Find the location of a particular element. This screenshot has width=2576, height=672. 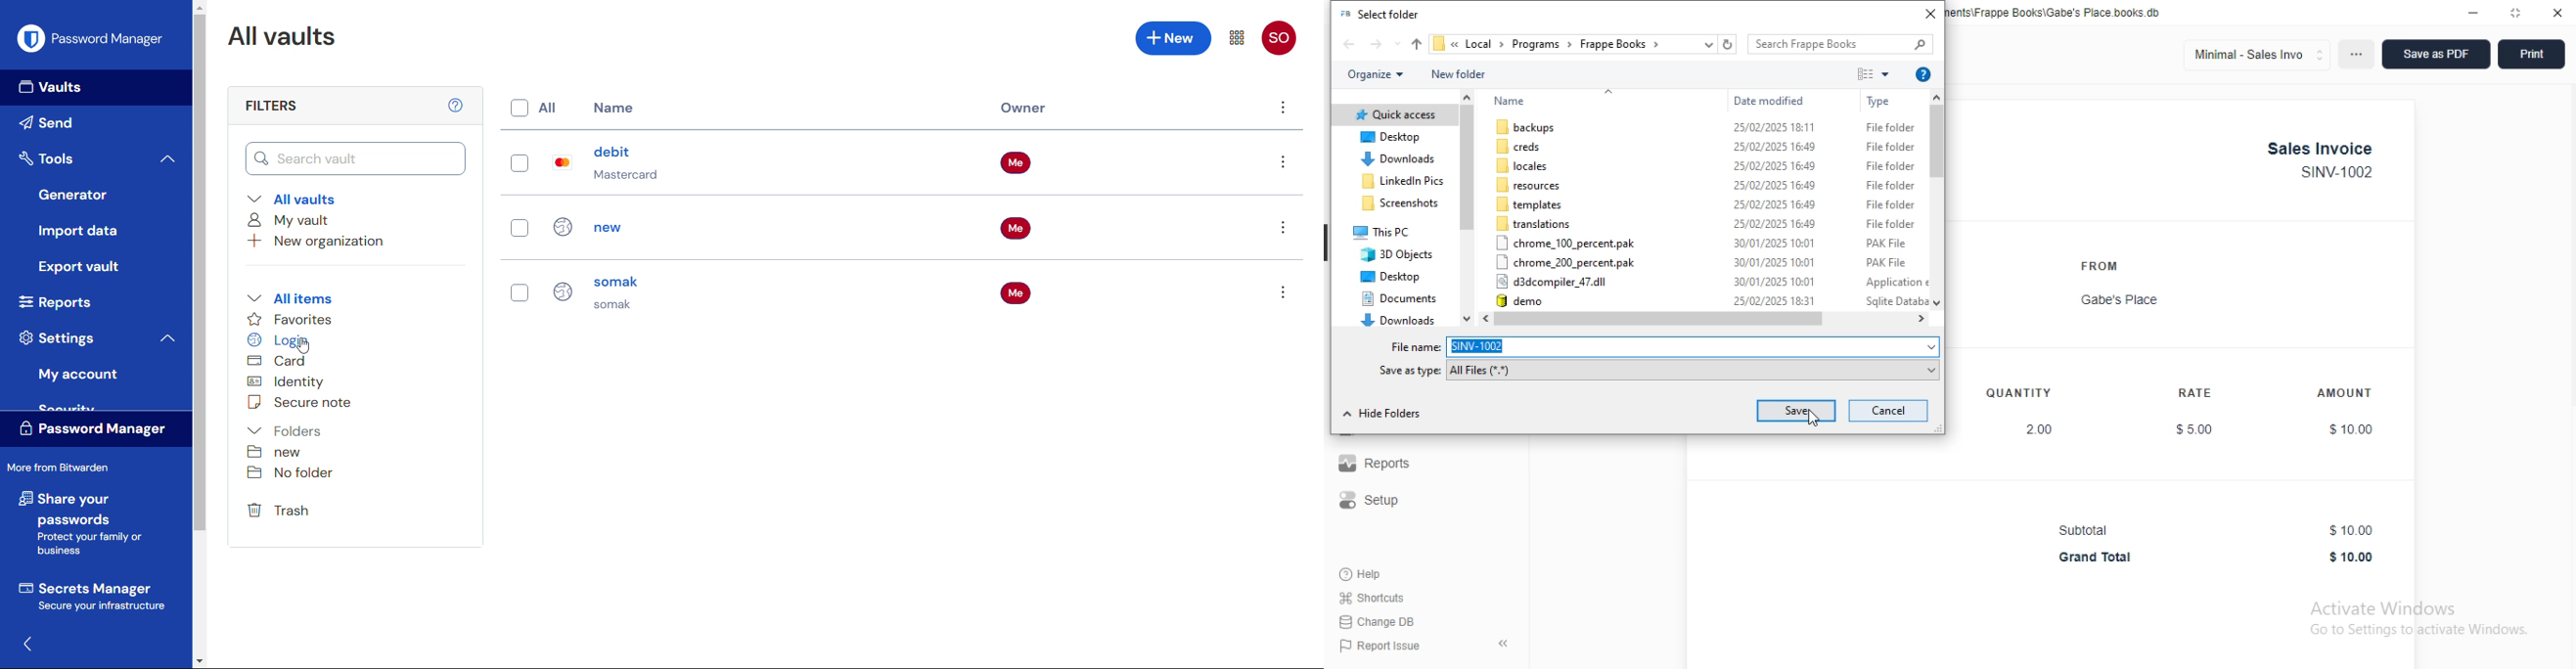

Folders  is located at coordinates (284, 432).